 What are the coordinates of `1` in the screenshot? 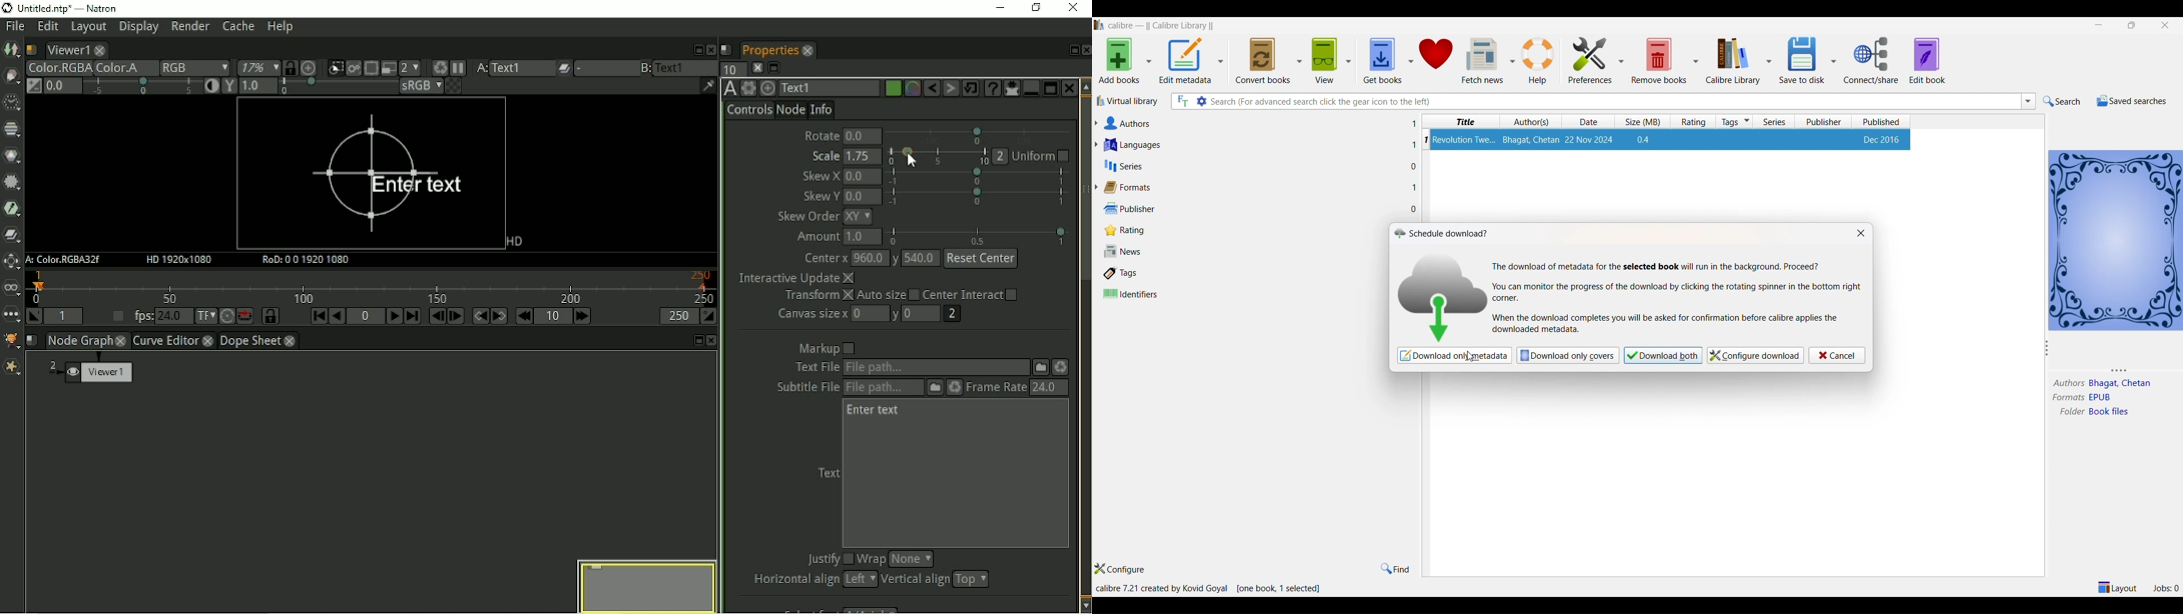 It's located at (1414, 123).